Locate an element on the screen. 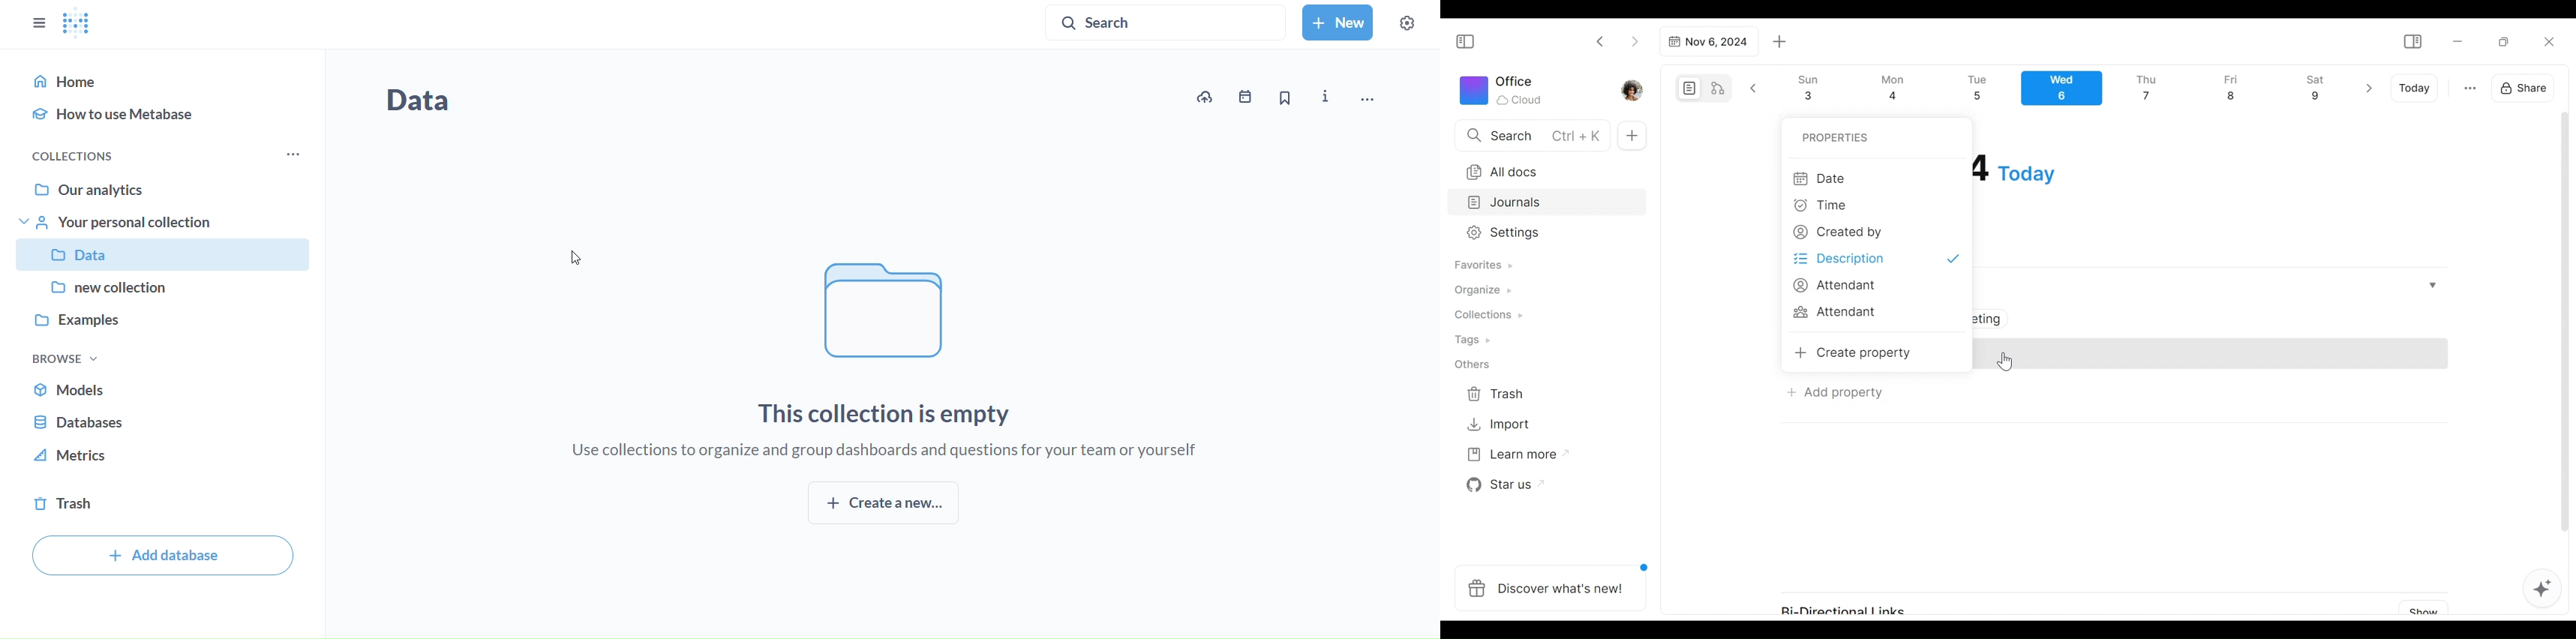 This screenshot has height=644, width=2576. database is located at coordinates (160, 419).